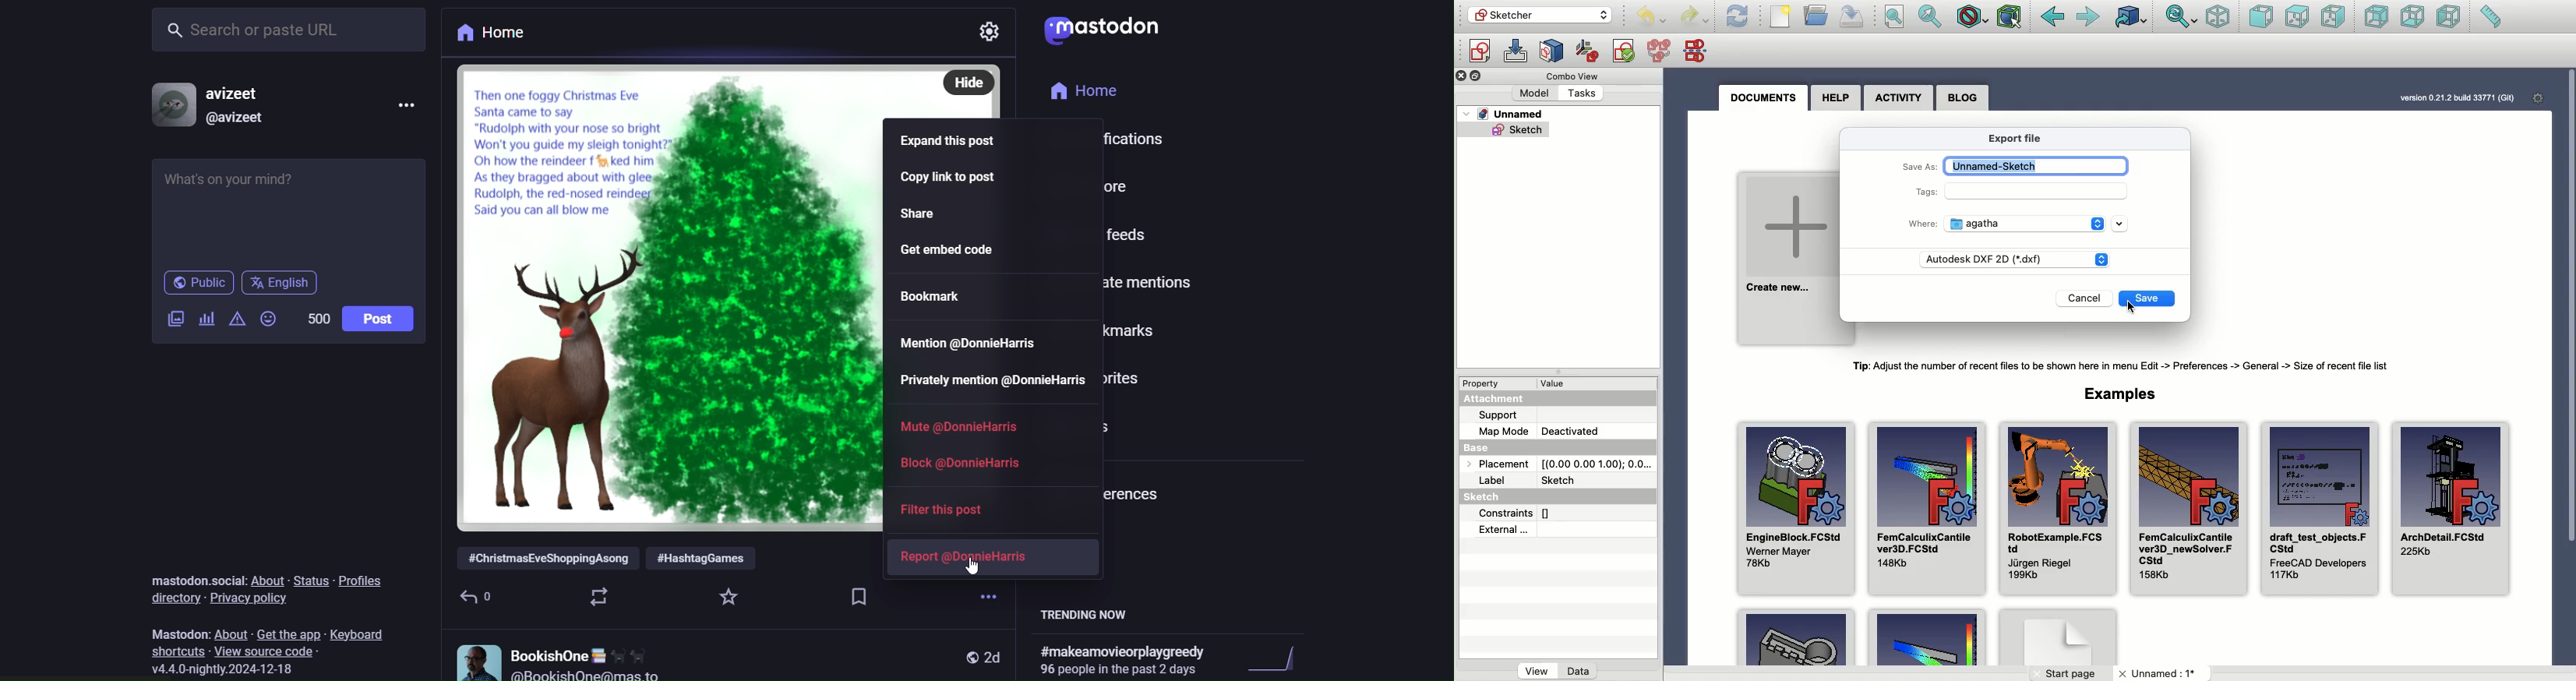 The image size is (2576, 700). Describe the element at coordinates (1122, 235) in the screenshot. I see `live feed` at that location.